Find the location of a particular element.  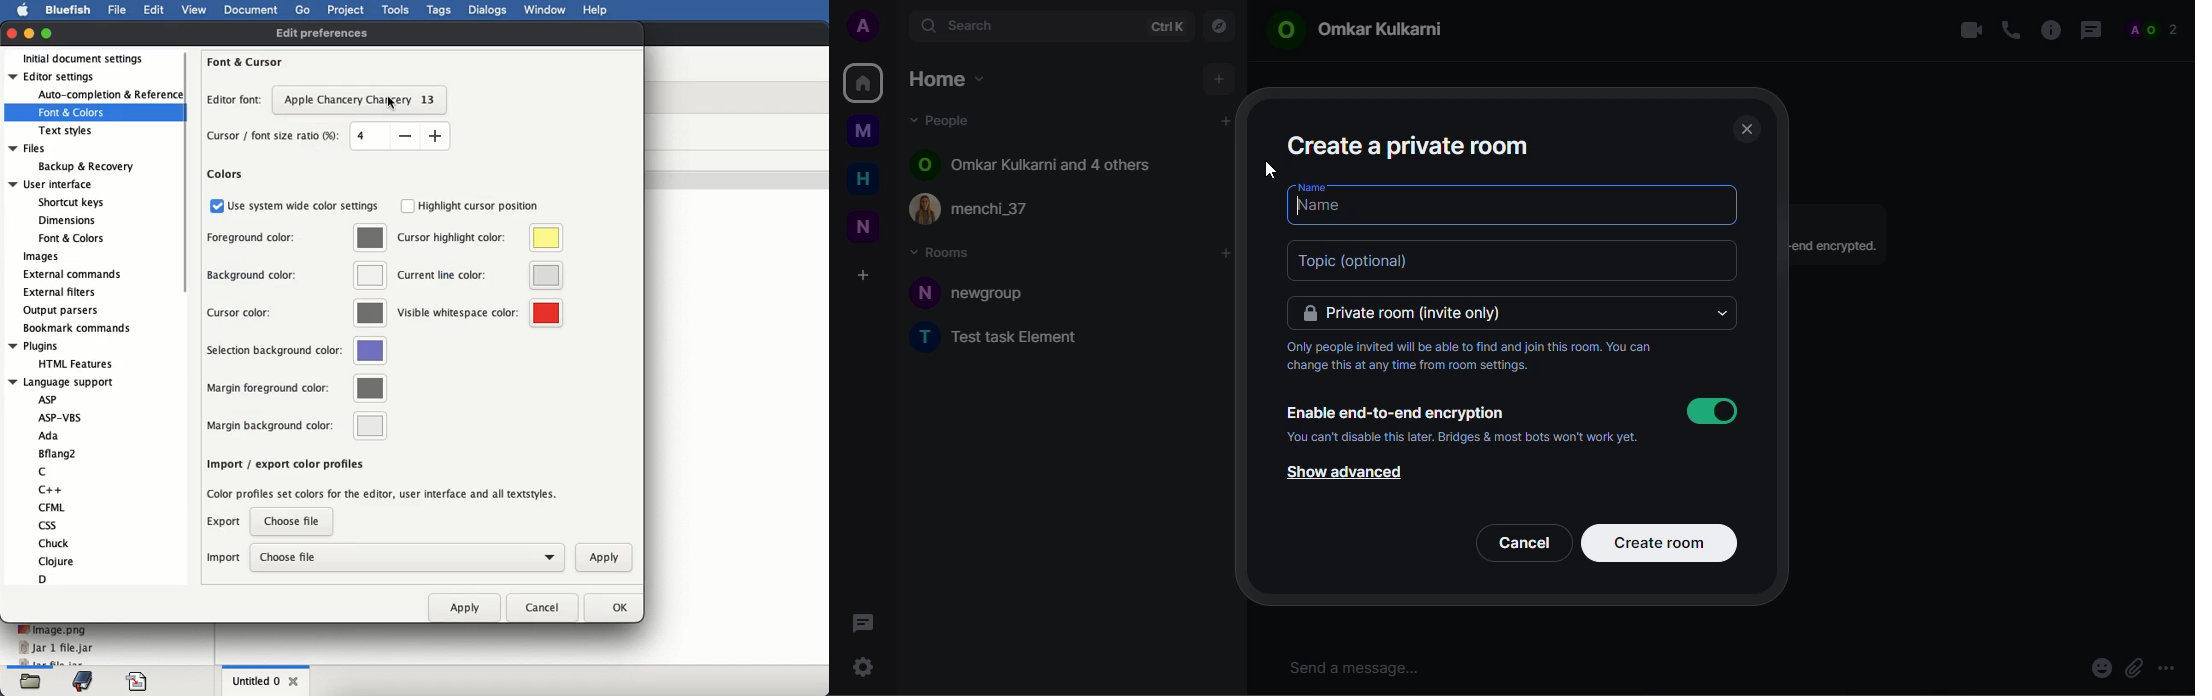

video call is located at coordinates (1966, 28).